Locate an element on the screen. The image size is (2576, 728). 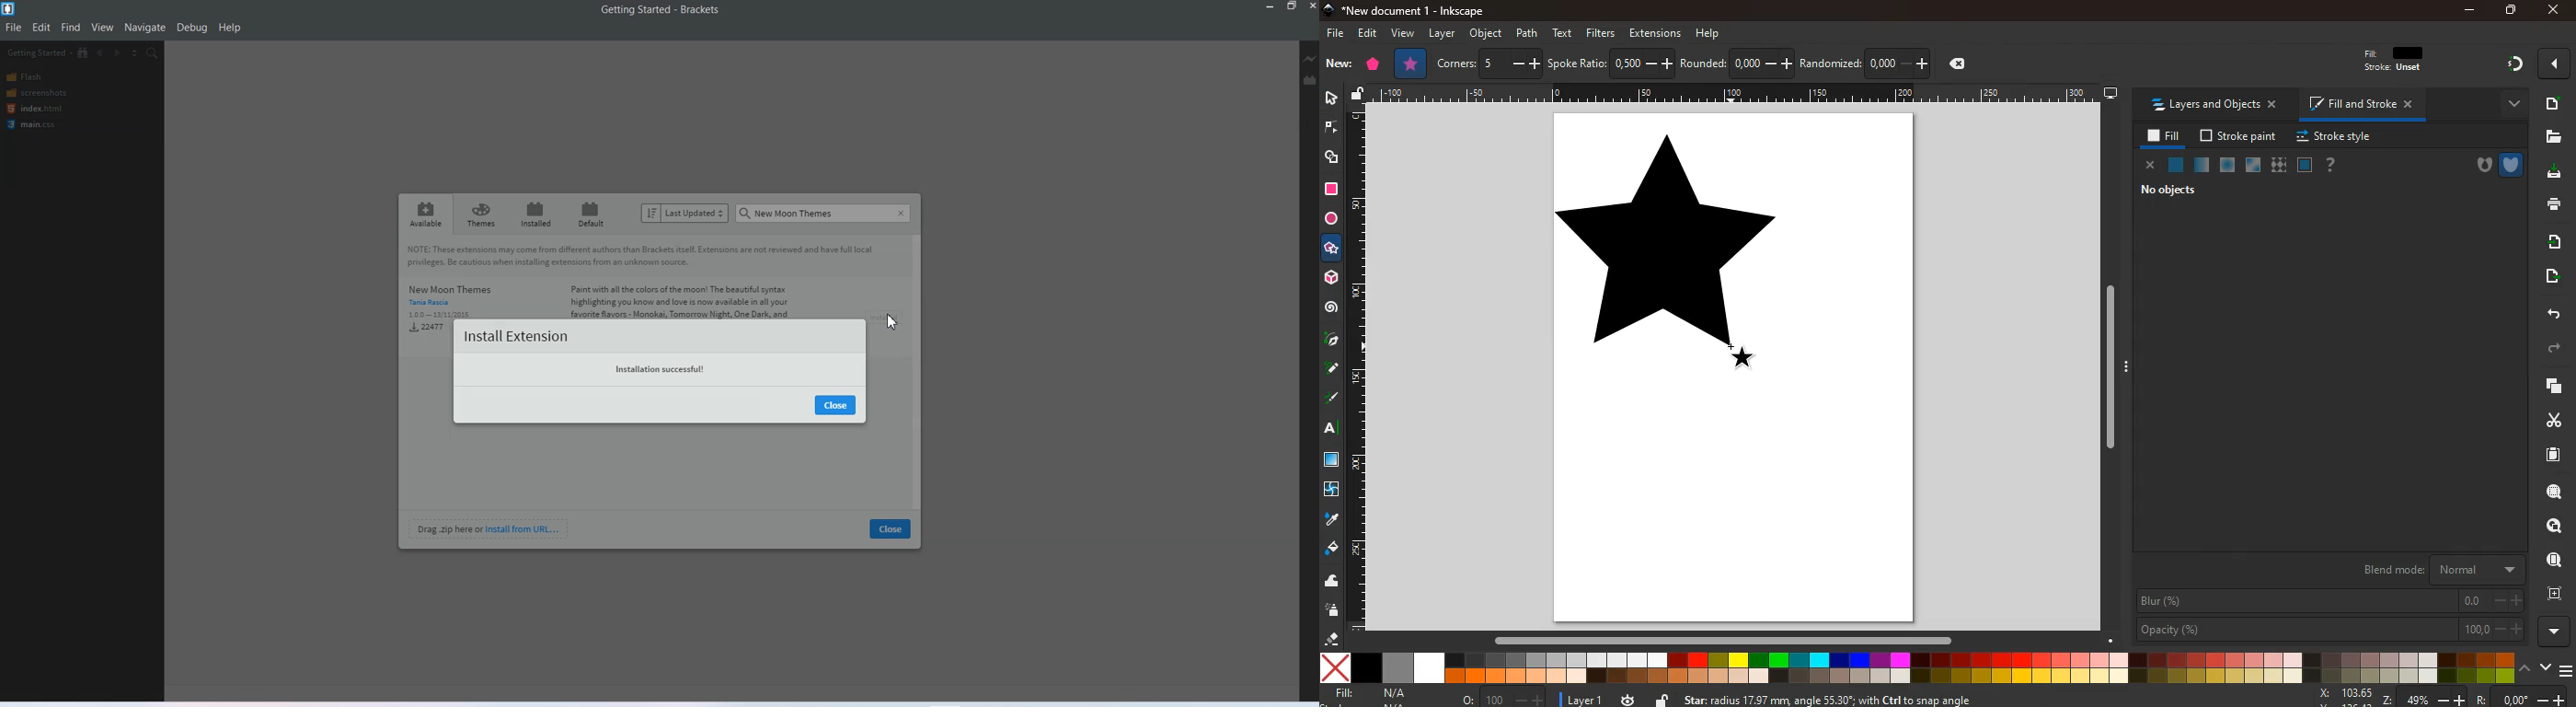
Live preview is located at coordinates (1311, 58).